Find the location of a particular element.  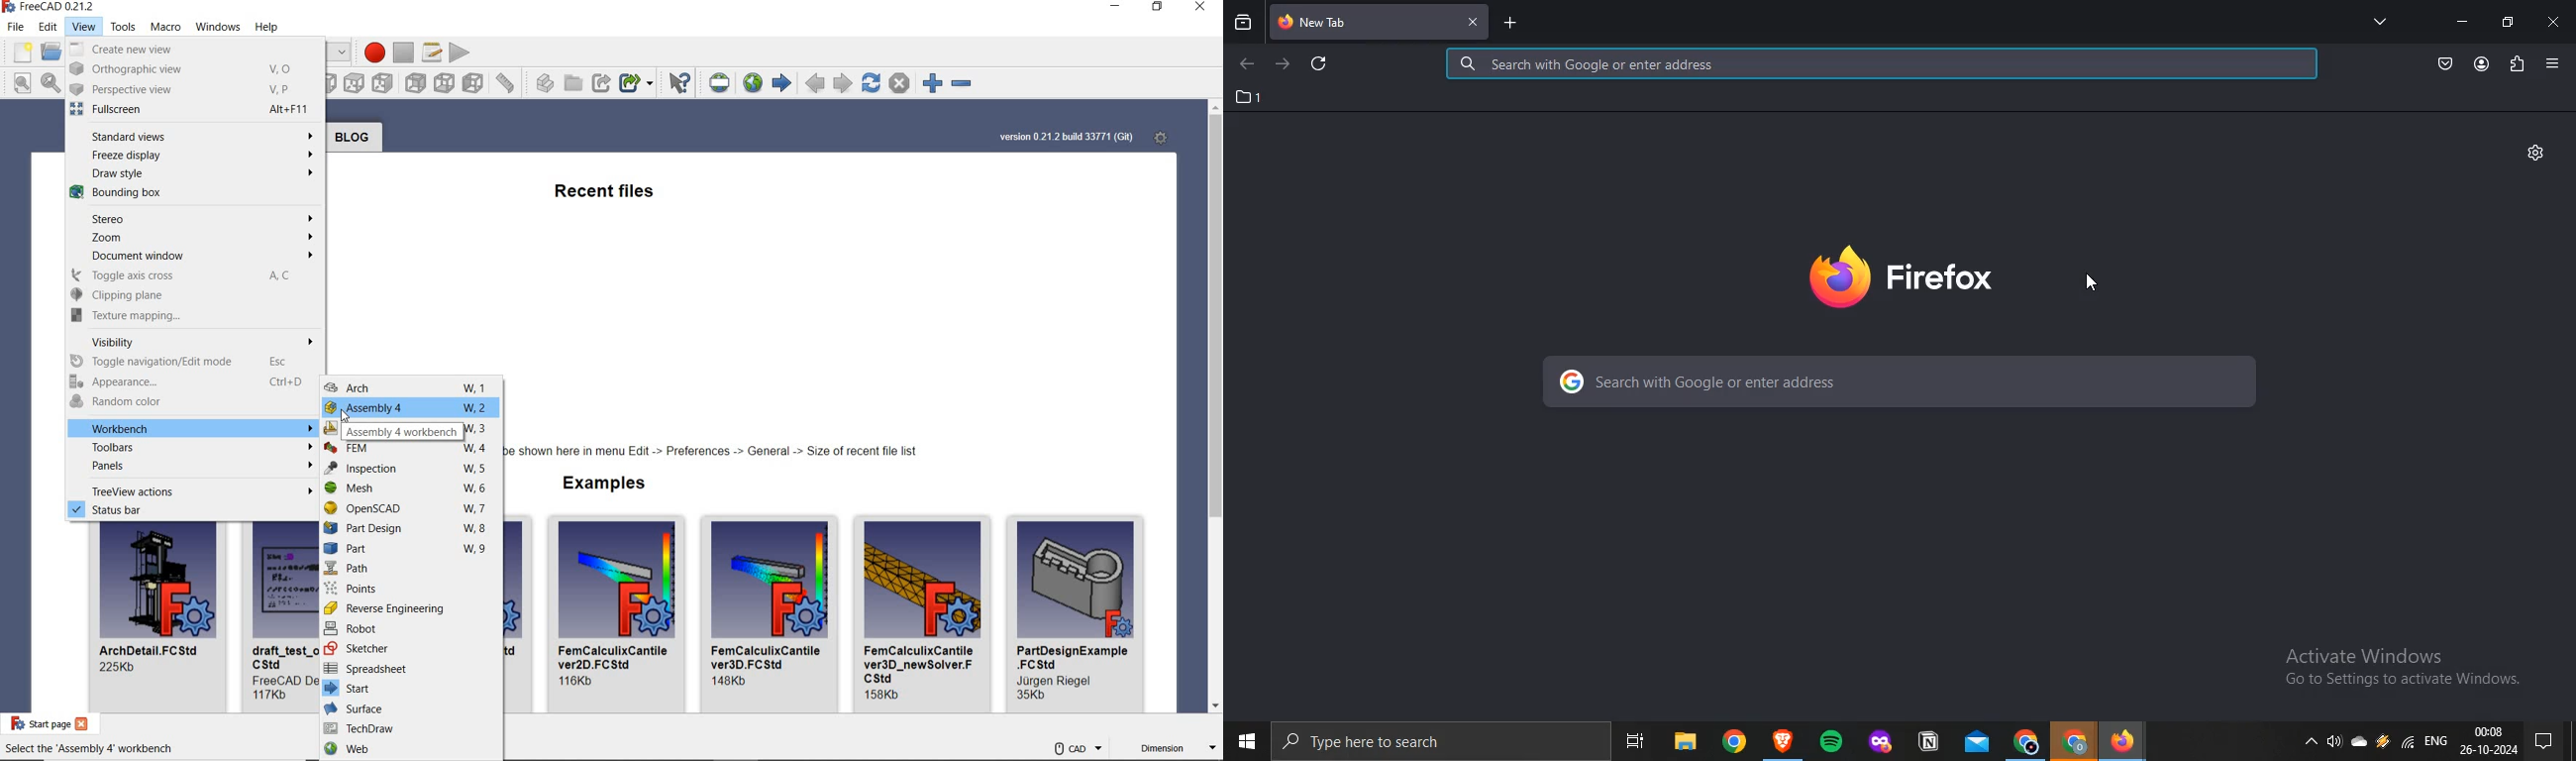

search google or enter address is located at coordinates (1882, 65).